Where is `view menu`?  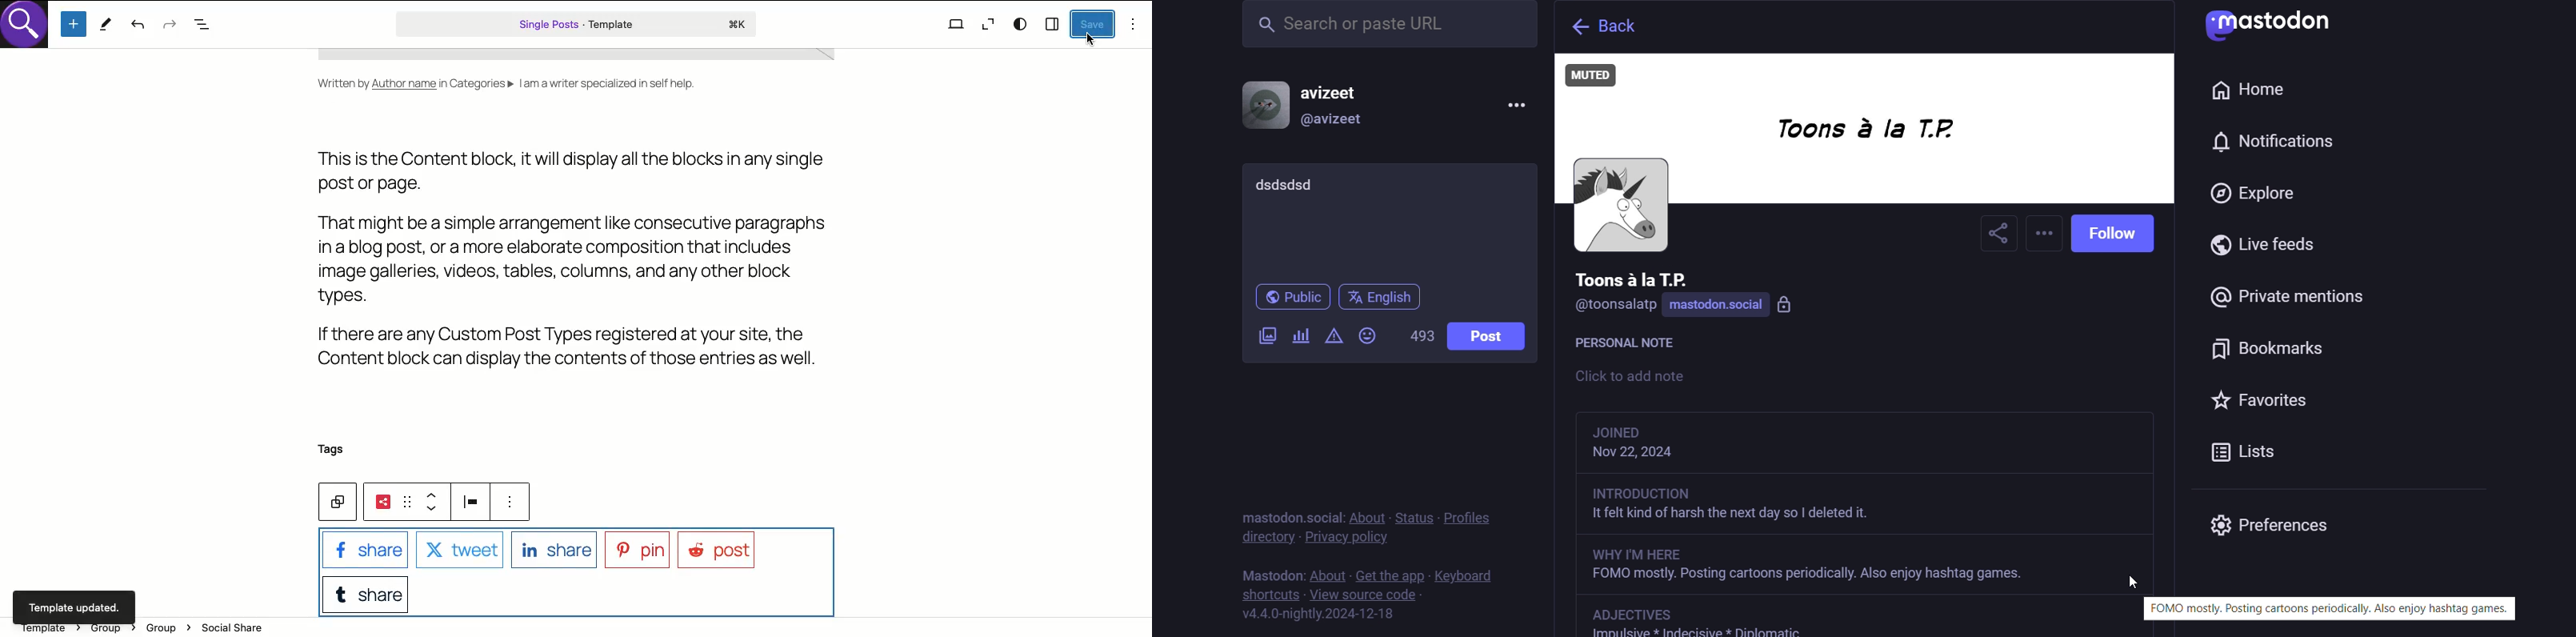
view menu is located at coordinates (516, 505).